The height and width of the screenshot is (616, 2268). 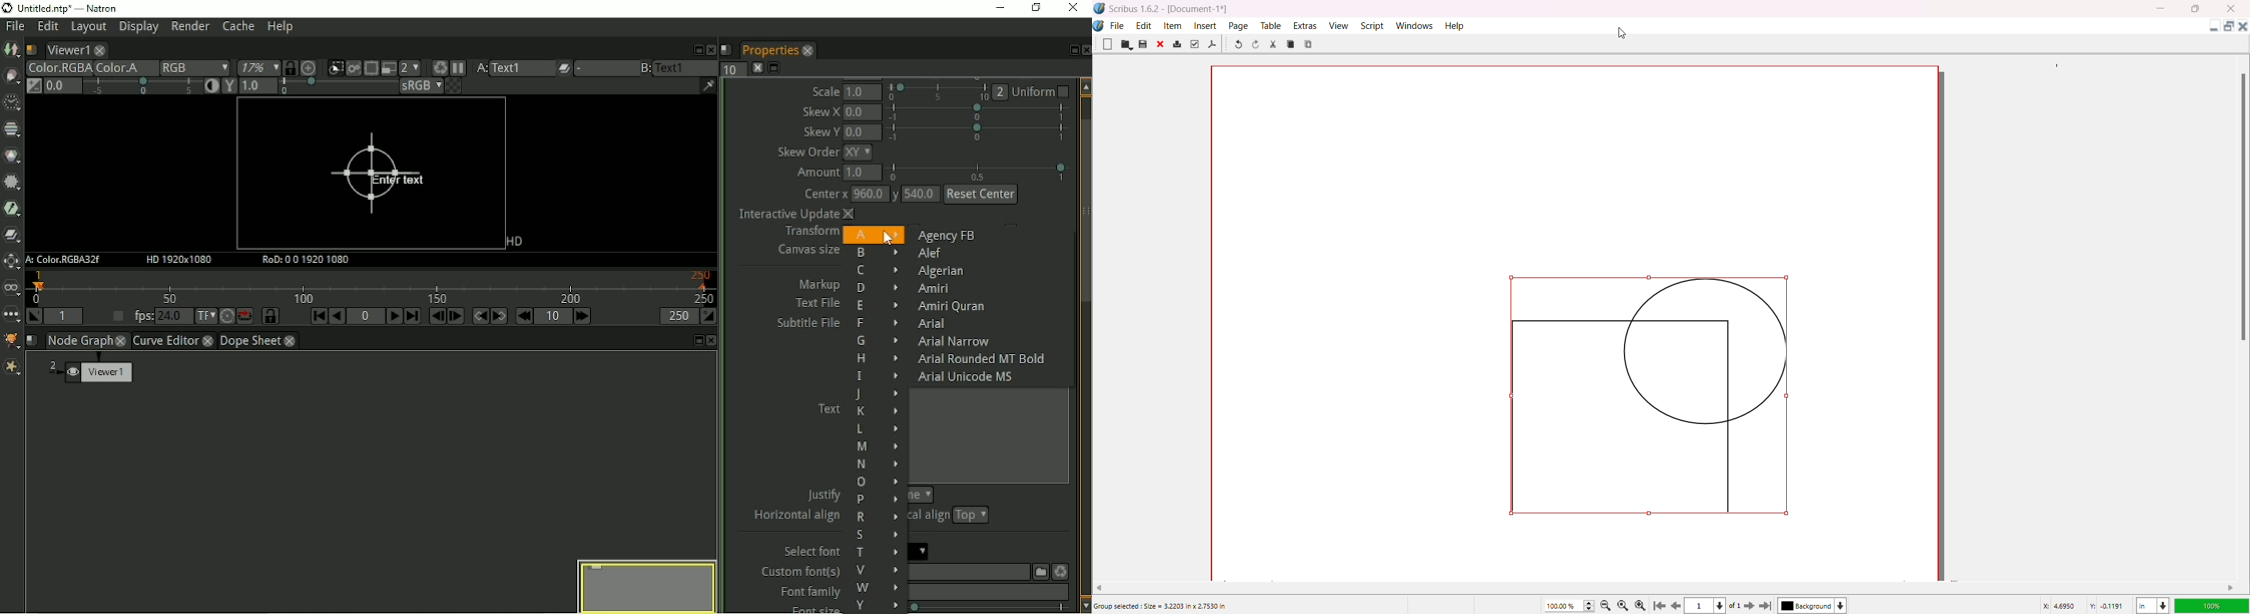 What do you see at coordinates (2240, 206) in the screenshot?
I see `Scroll Bar` at bounding box center [2240, 206].